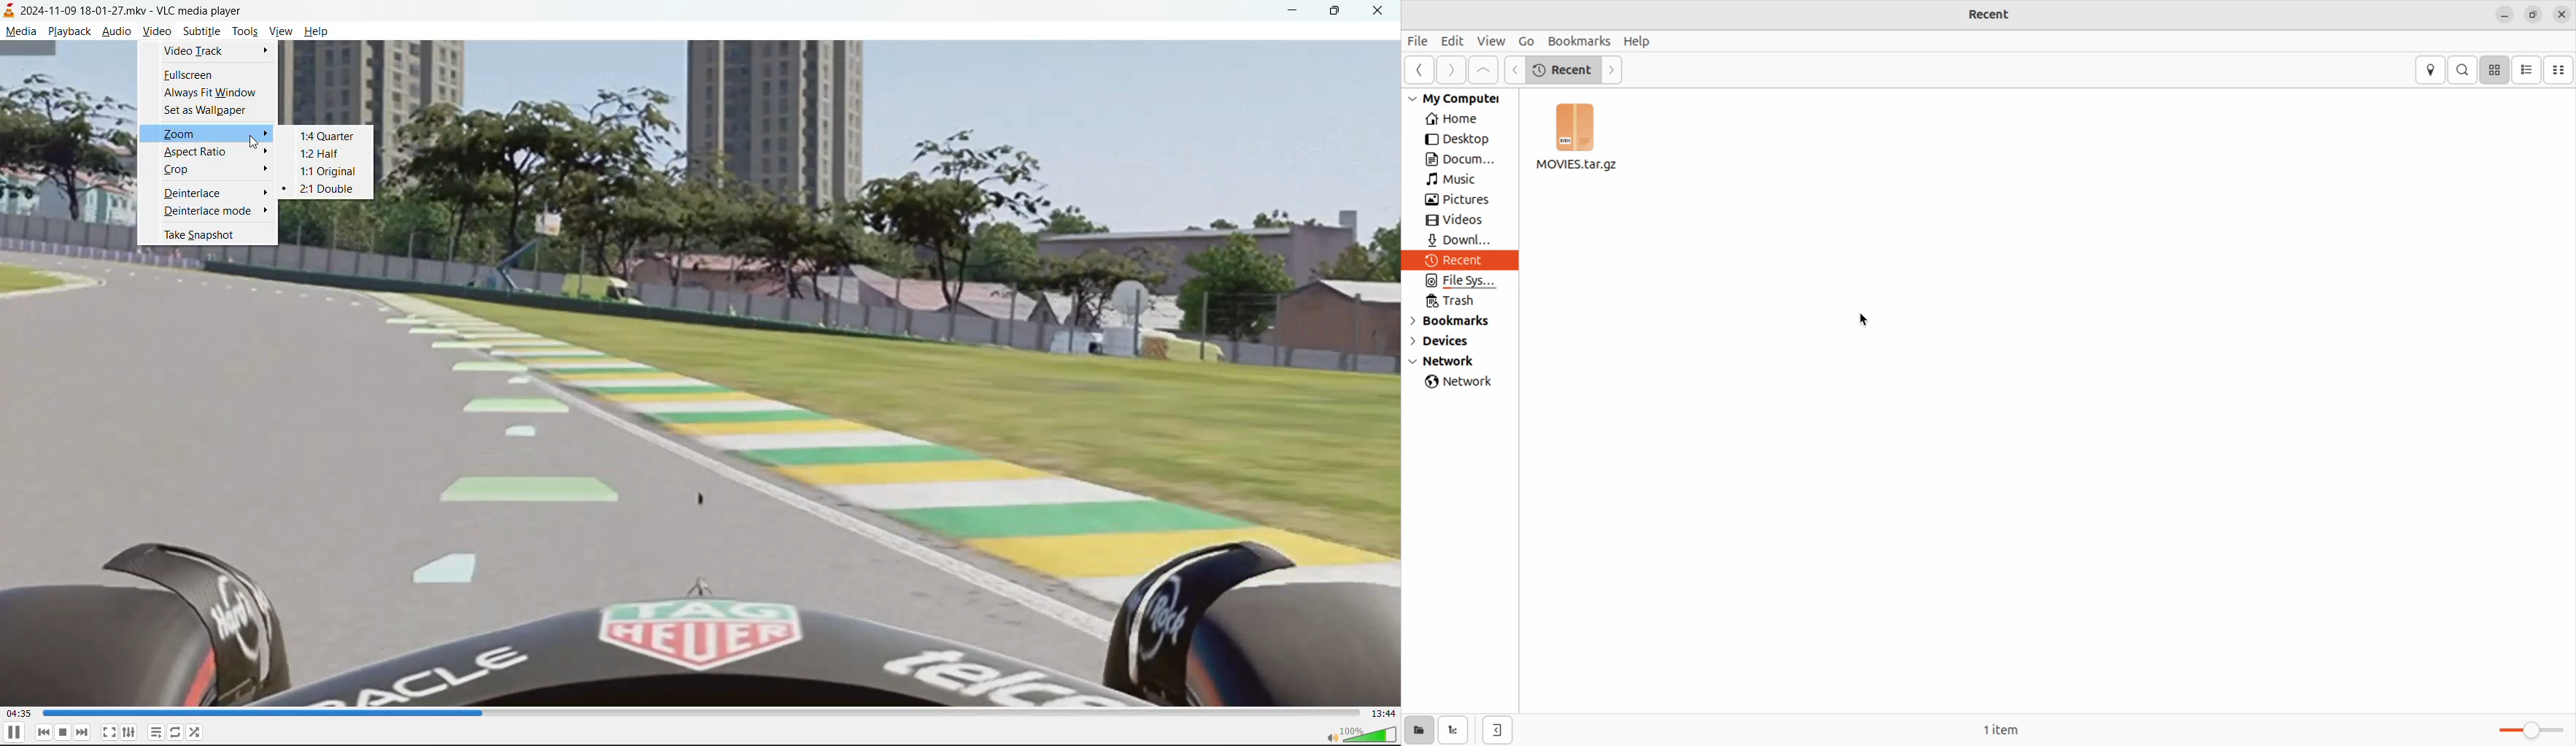 This screenshot has height=756, width=2576. I want to click on video, so click(155, 32).